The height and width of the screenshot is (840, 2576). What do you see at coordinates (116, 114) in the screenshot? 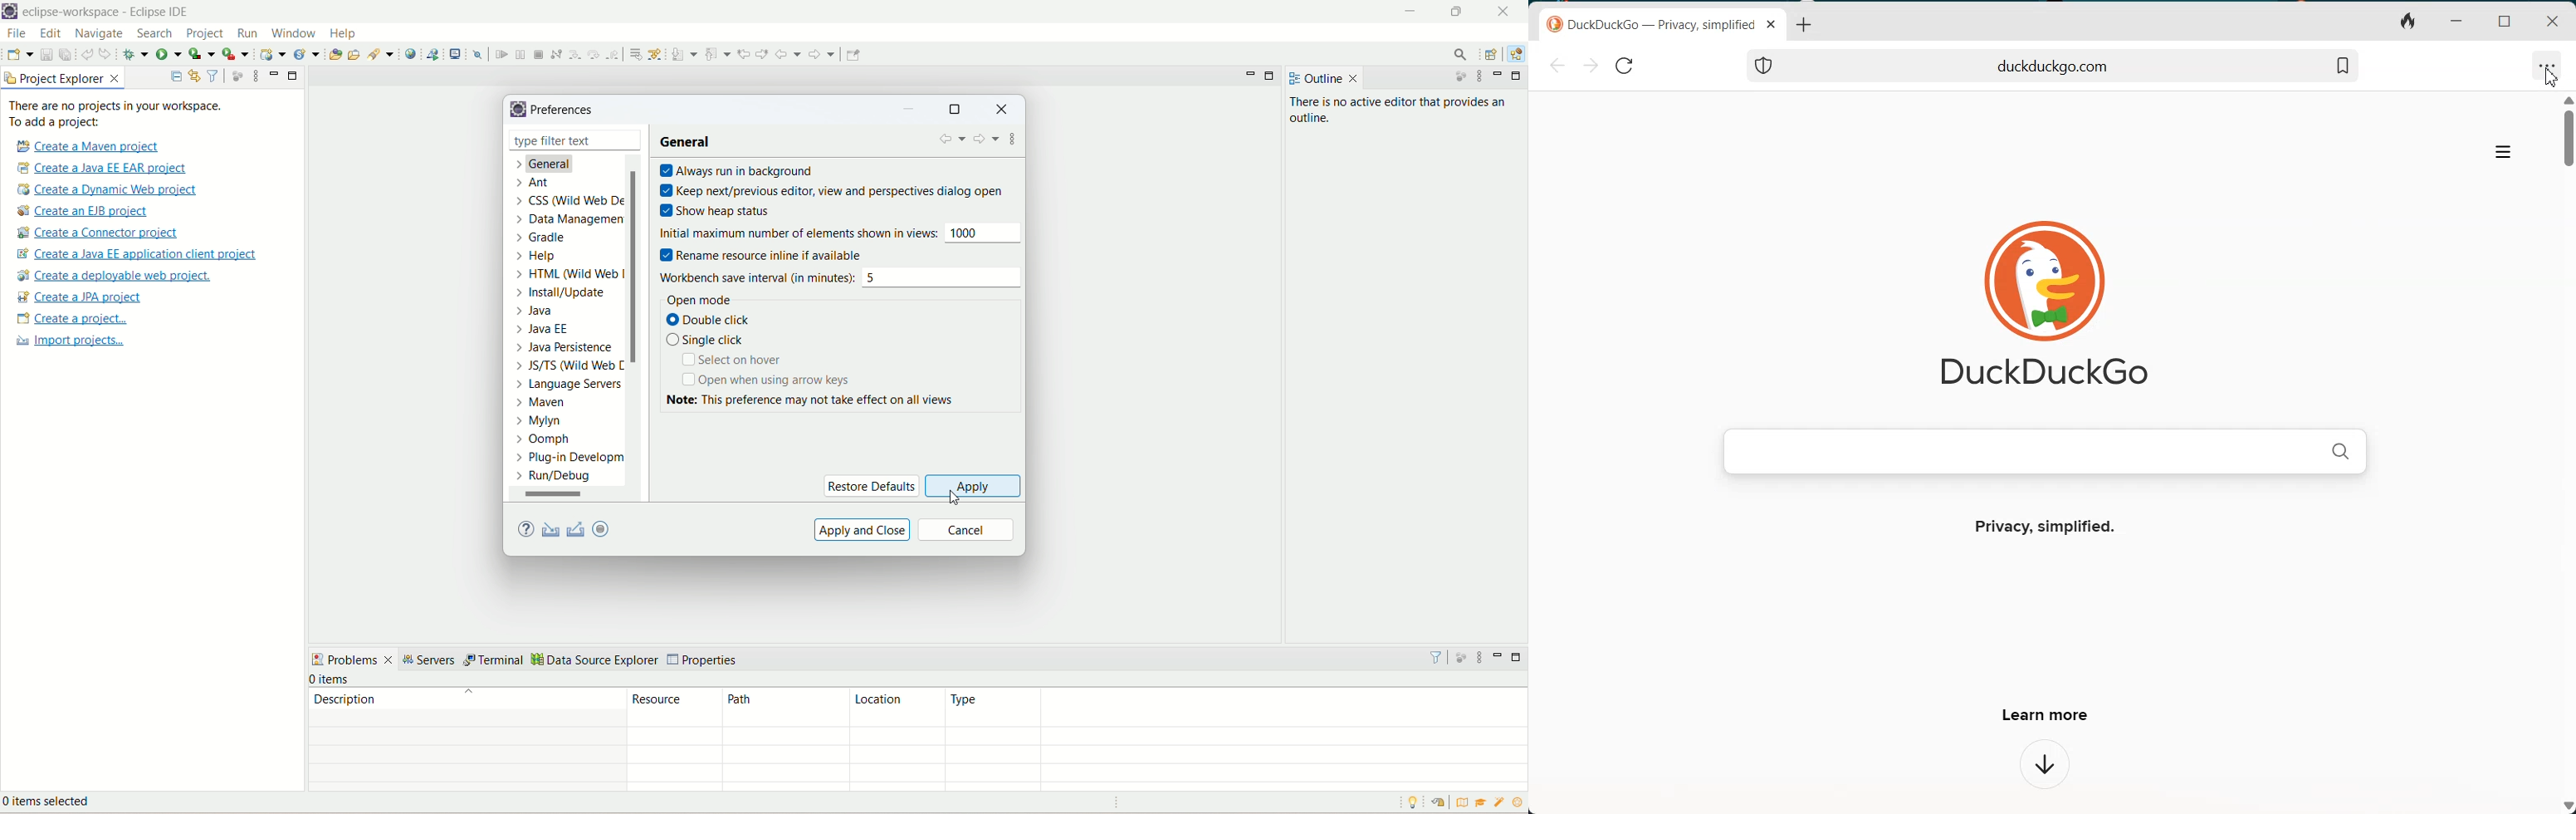
I see `There are no projects in your workspace. To add a project:` at bounding box center [116, 114].